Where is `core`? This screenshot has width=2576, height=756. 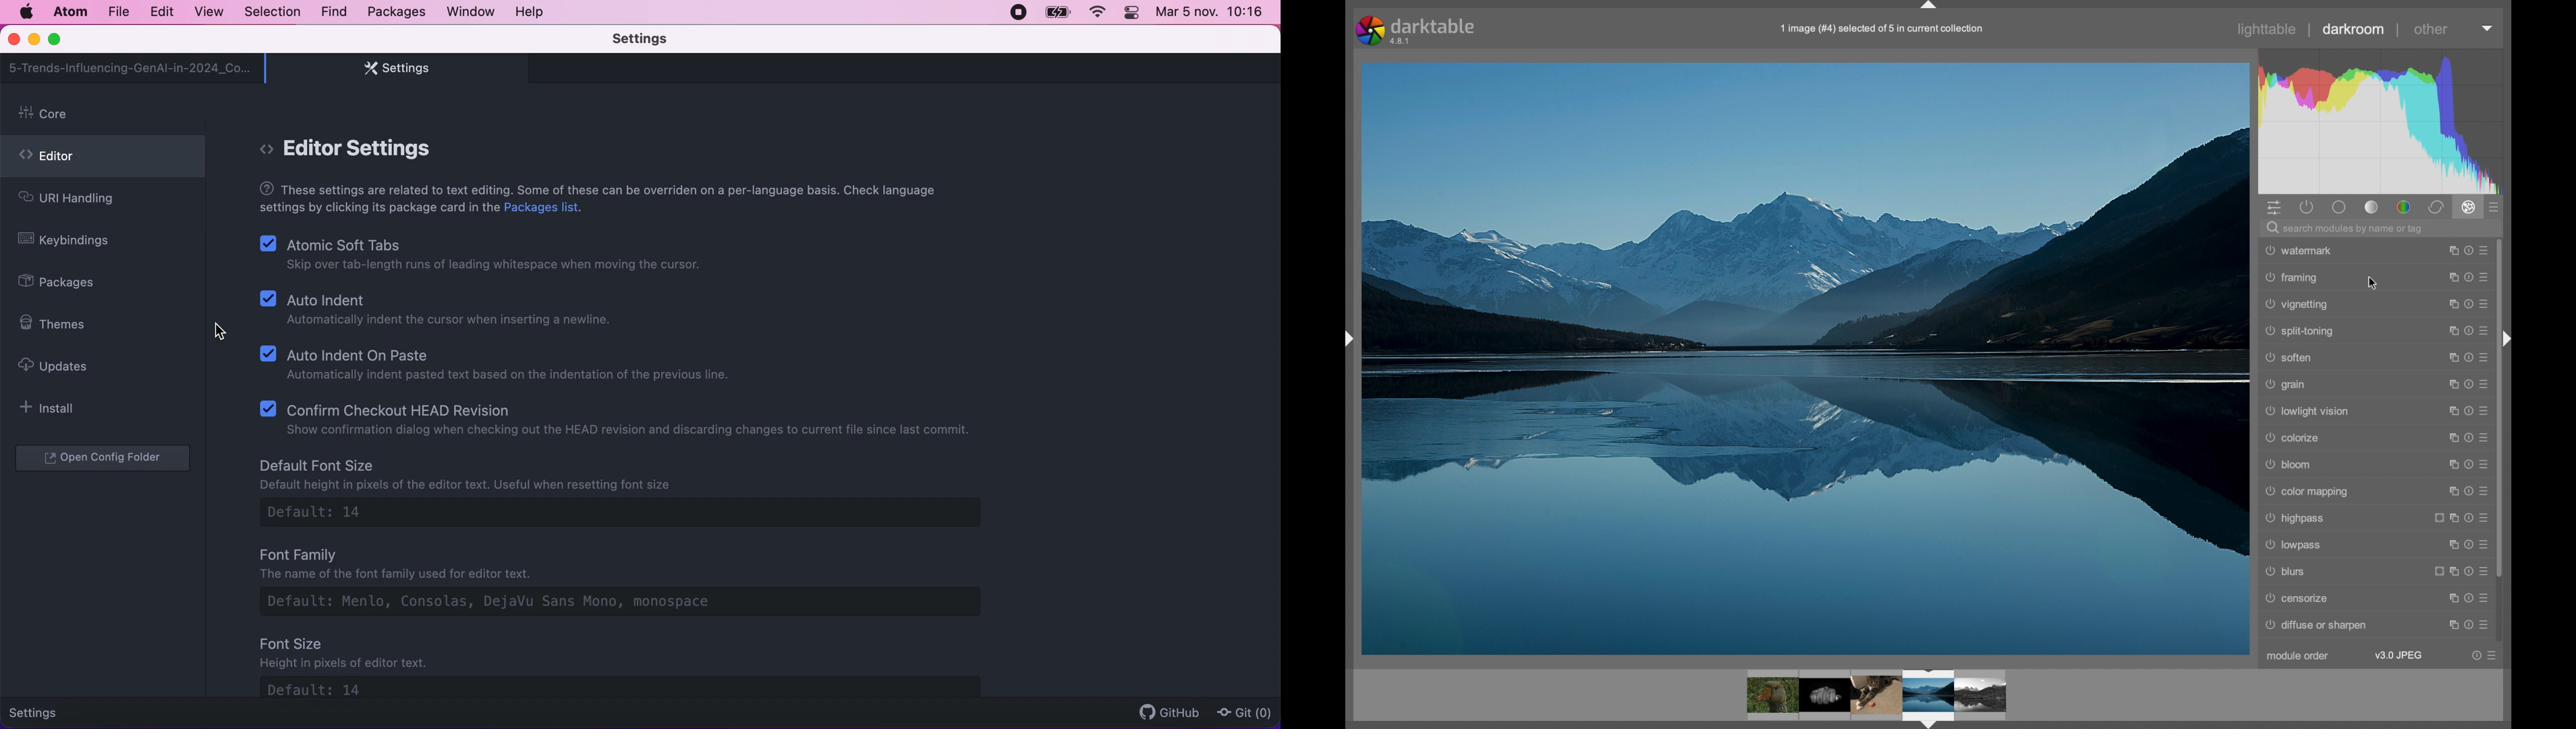 core is located at coordinates (106, 115).